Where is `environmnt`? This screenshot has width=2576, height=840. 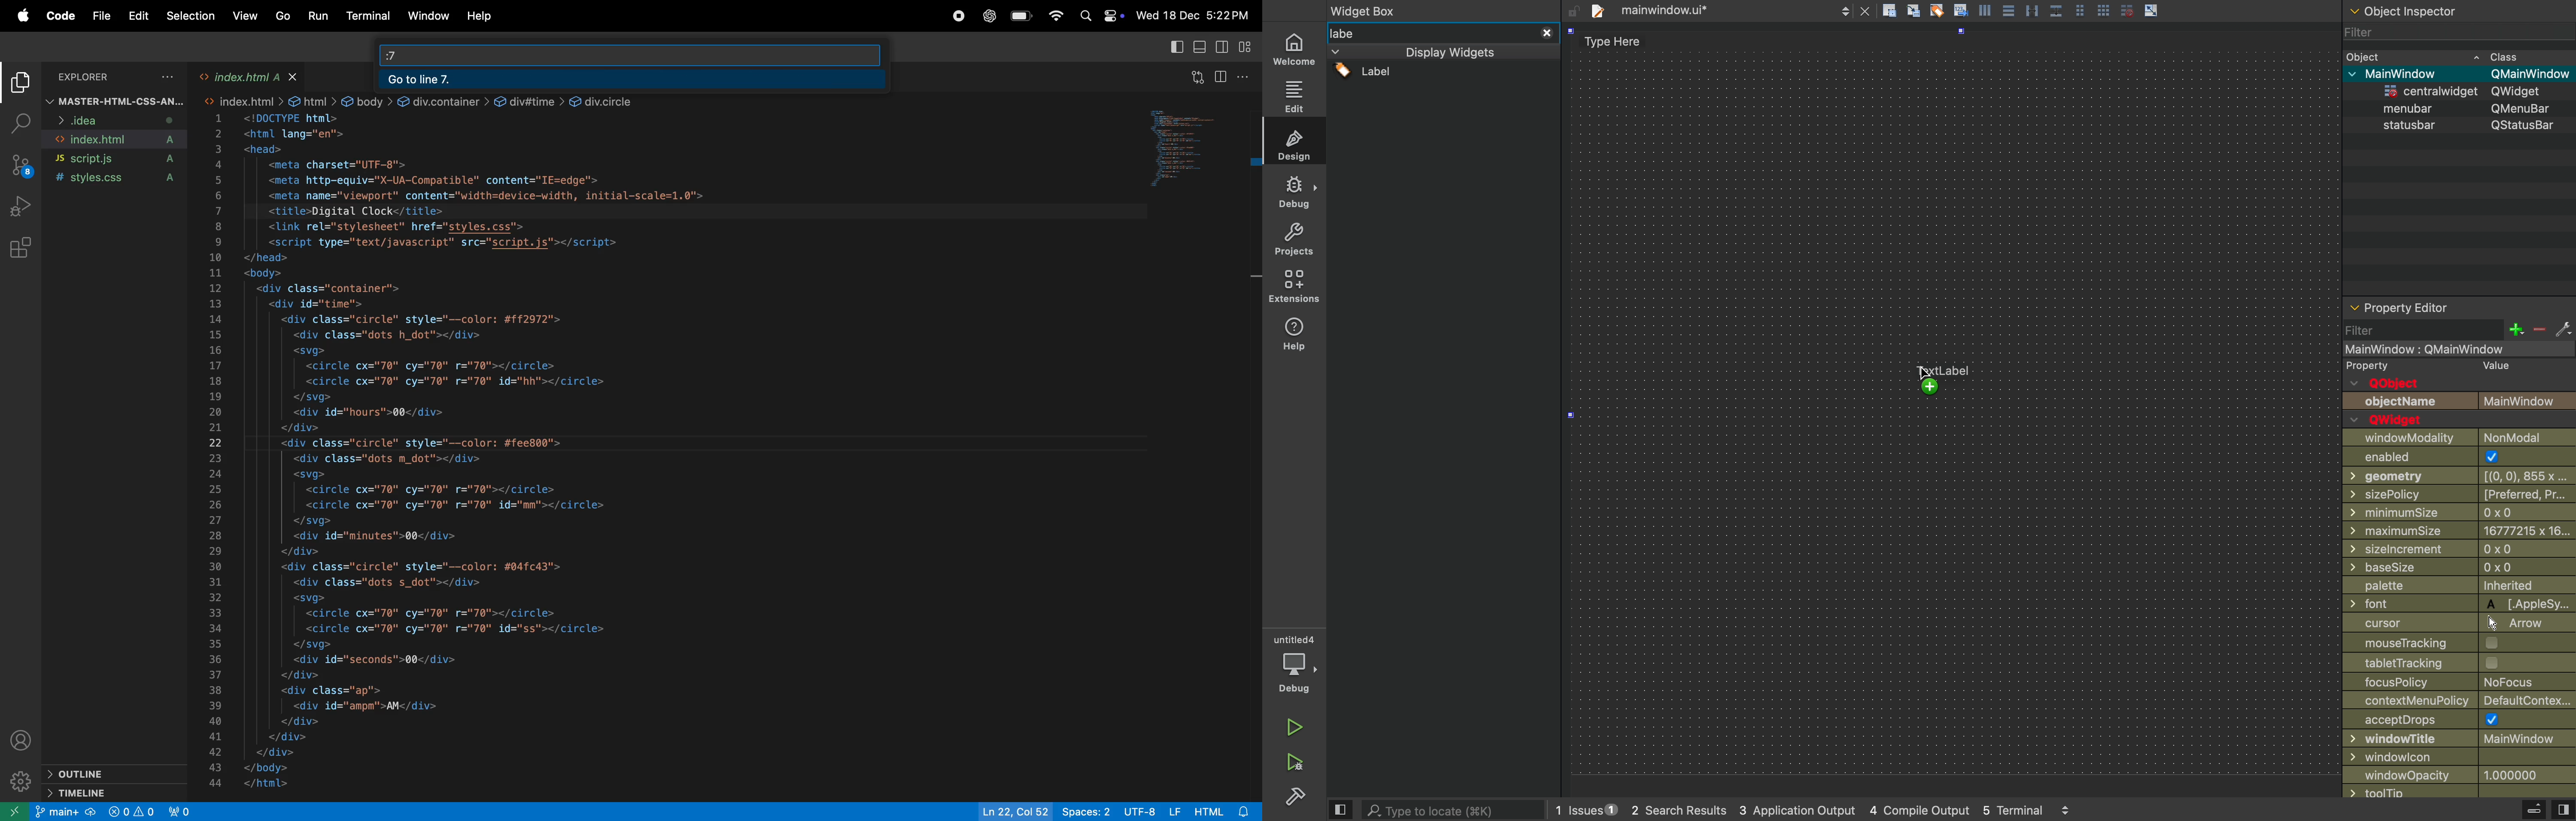
environmnt is located at coordinates (1293, 286).